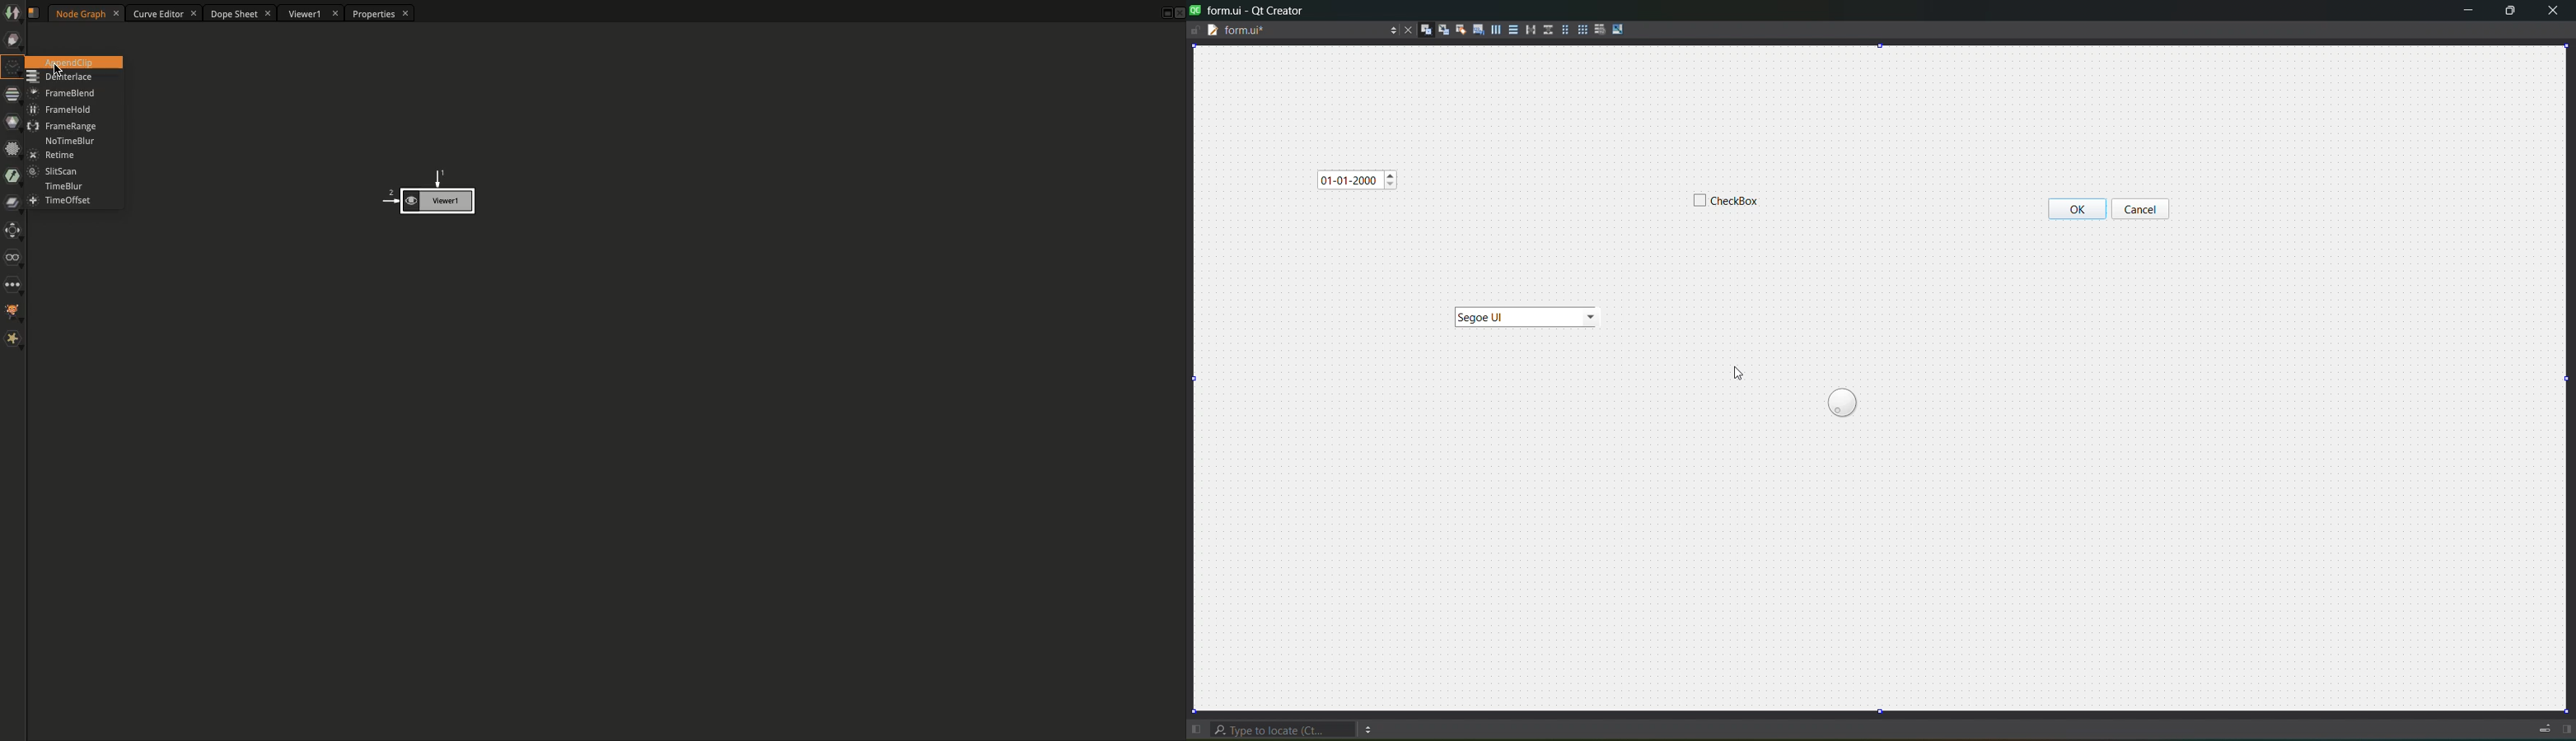 The width and height of the screenshot is (2576, 756). I want to click on show right pane, so click(2565, 729).